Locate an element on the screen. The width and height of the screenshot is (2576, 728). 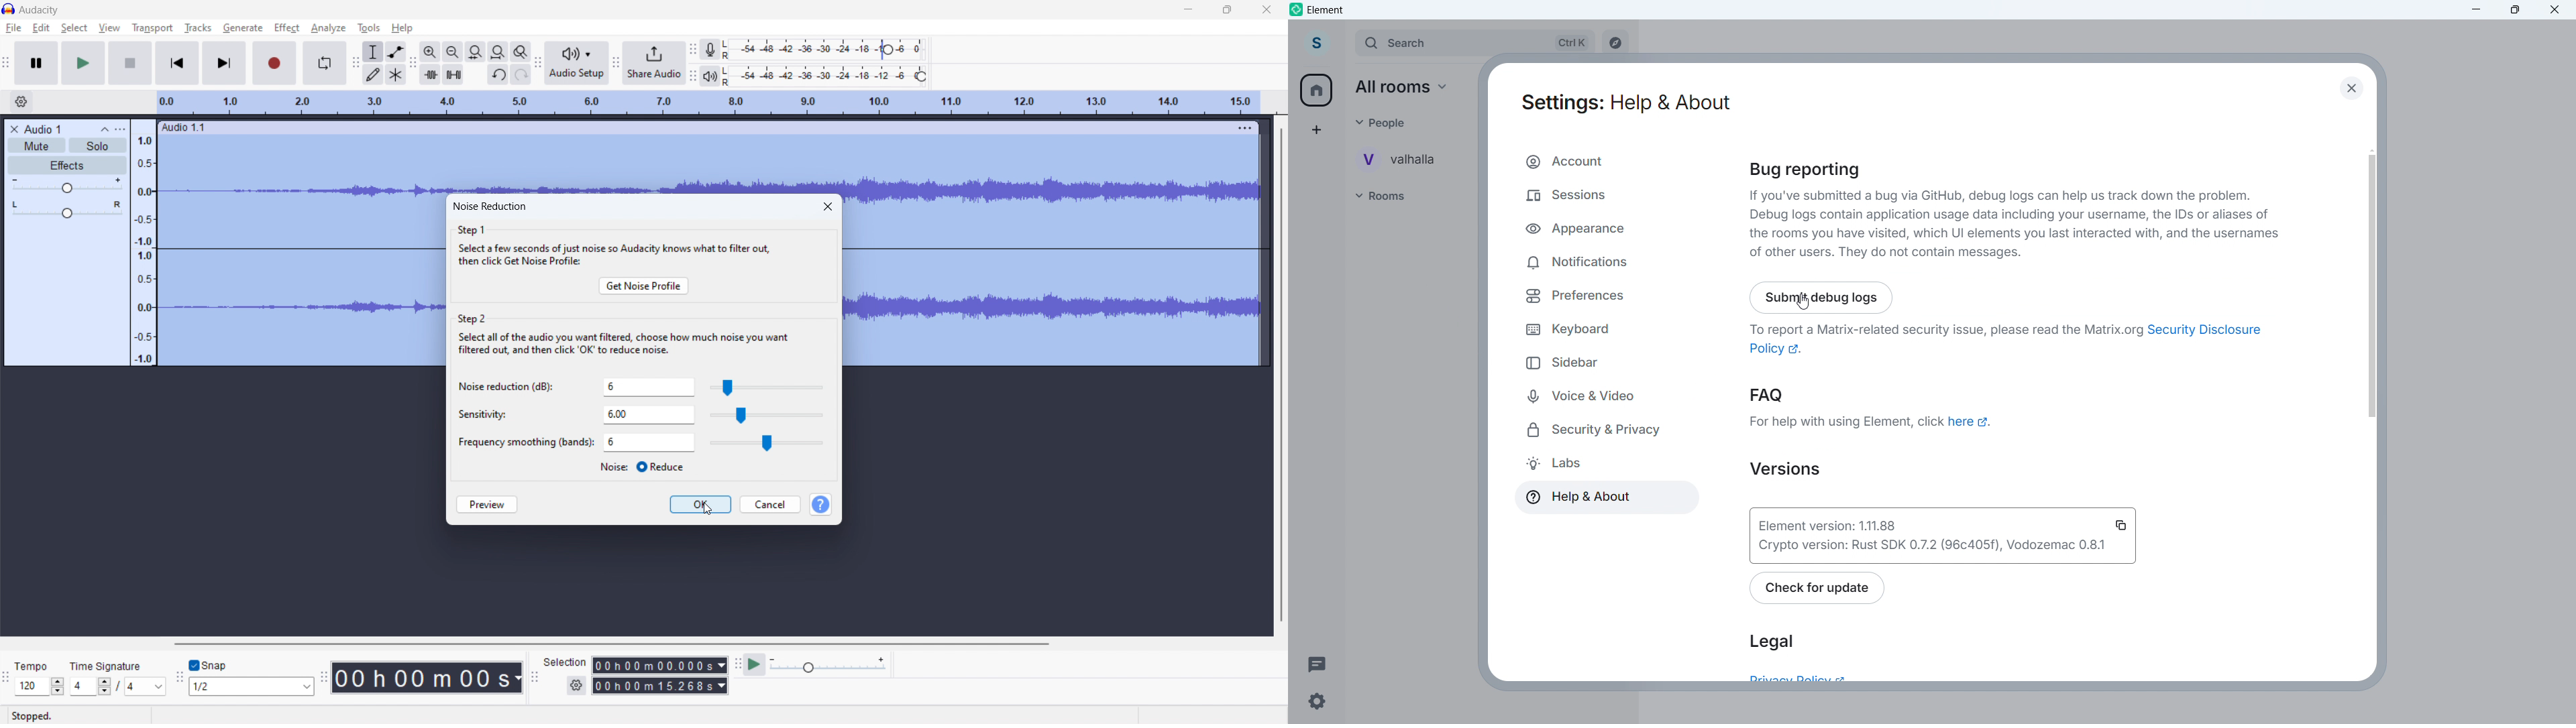
Labs  is located at coordinates (1552, 464).